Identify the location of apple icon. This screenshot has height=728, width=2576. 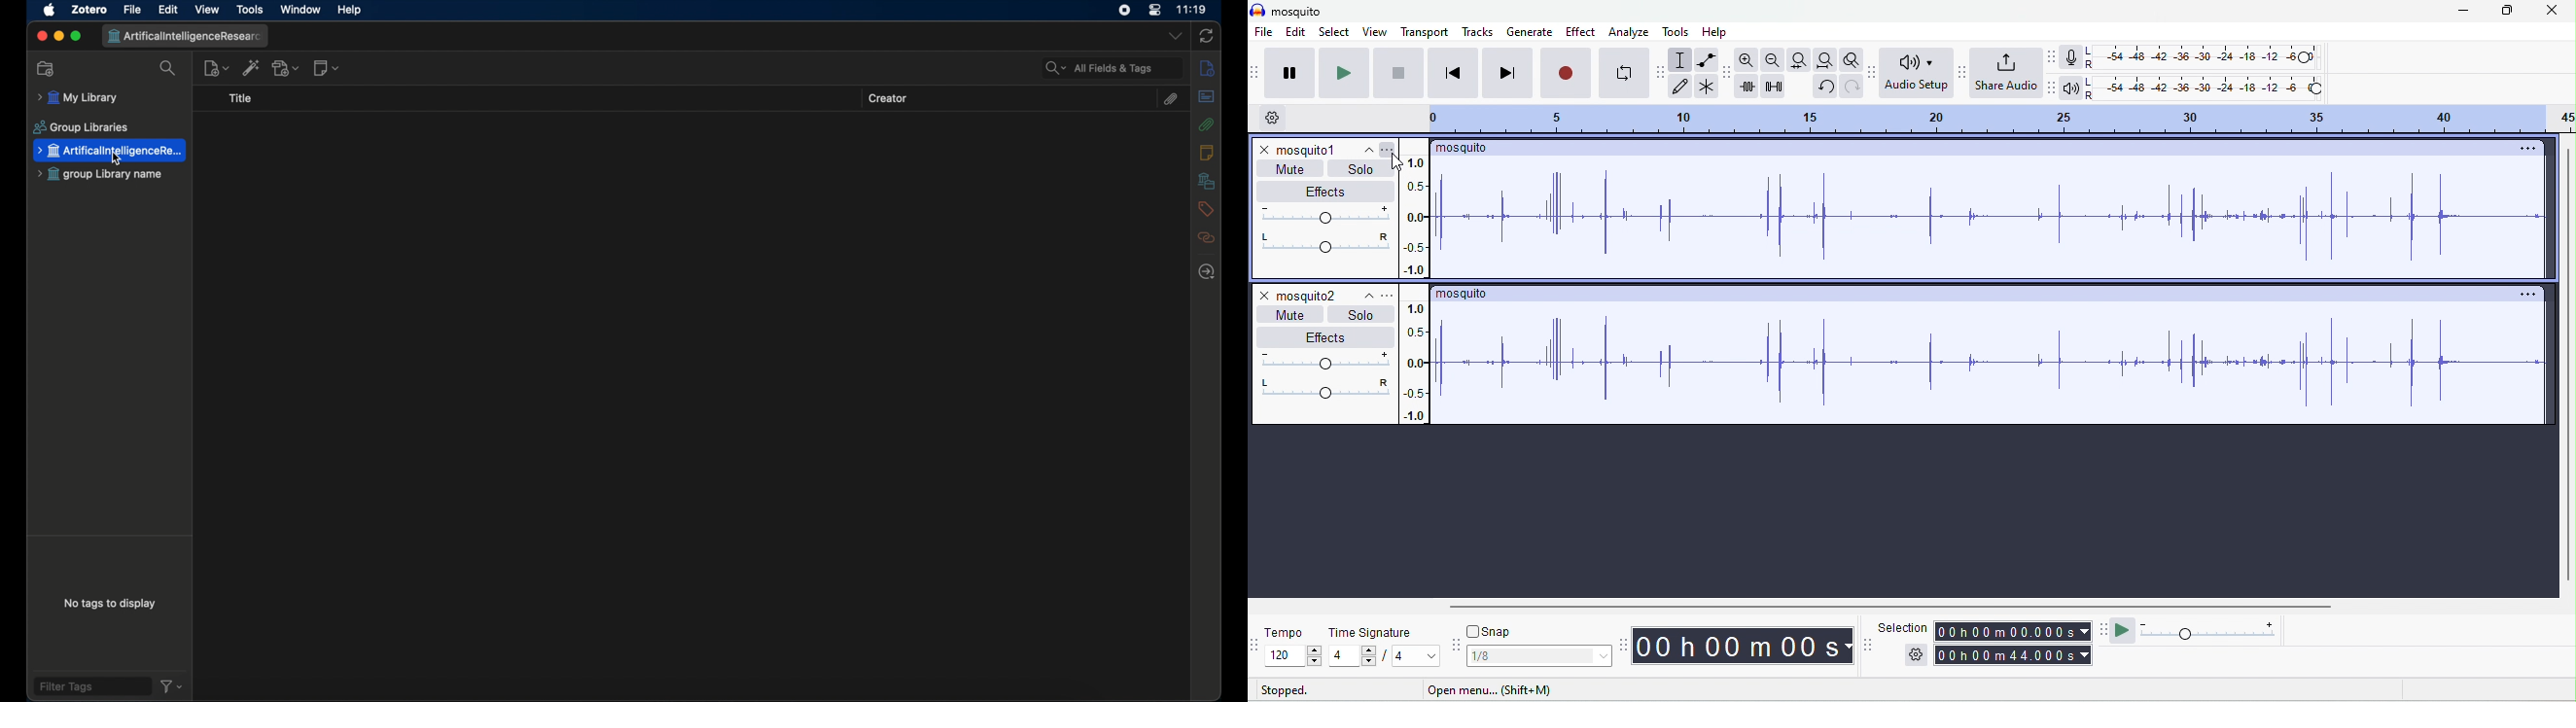
(48, 10).